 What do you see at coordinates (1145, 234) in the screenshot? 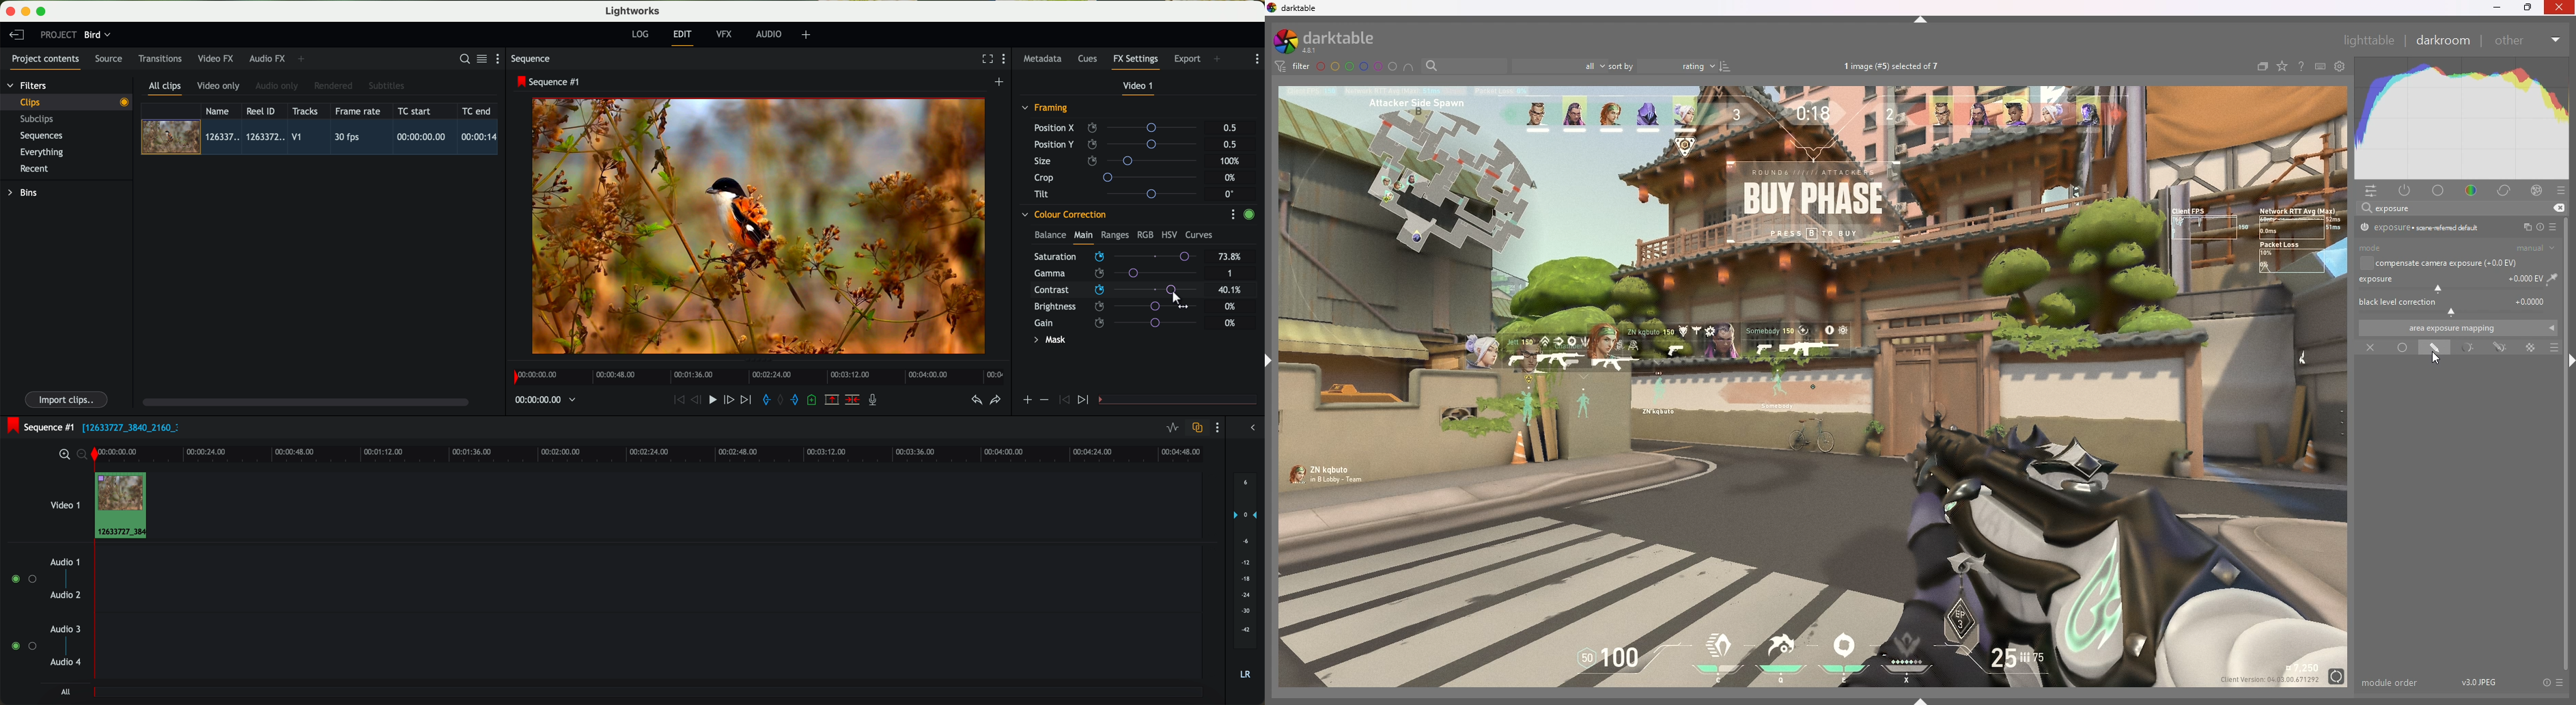
I see `RGB` at bounding box center [1145, 234].